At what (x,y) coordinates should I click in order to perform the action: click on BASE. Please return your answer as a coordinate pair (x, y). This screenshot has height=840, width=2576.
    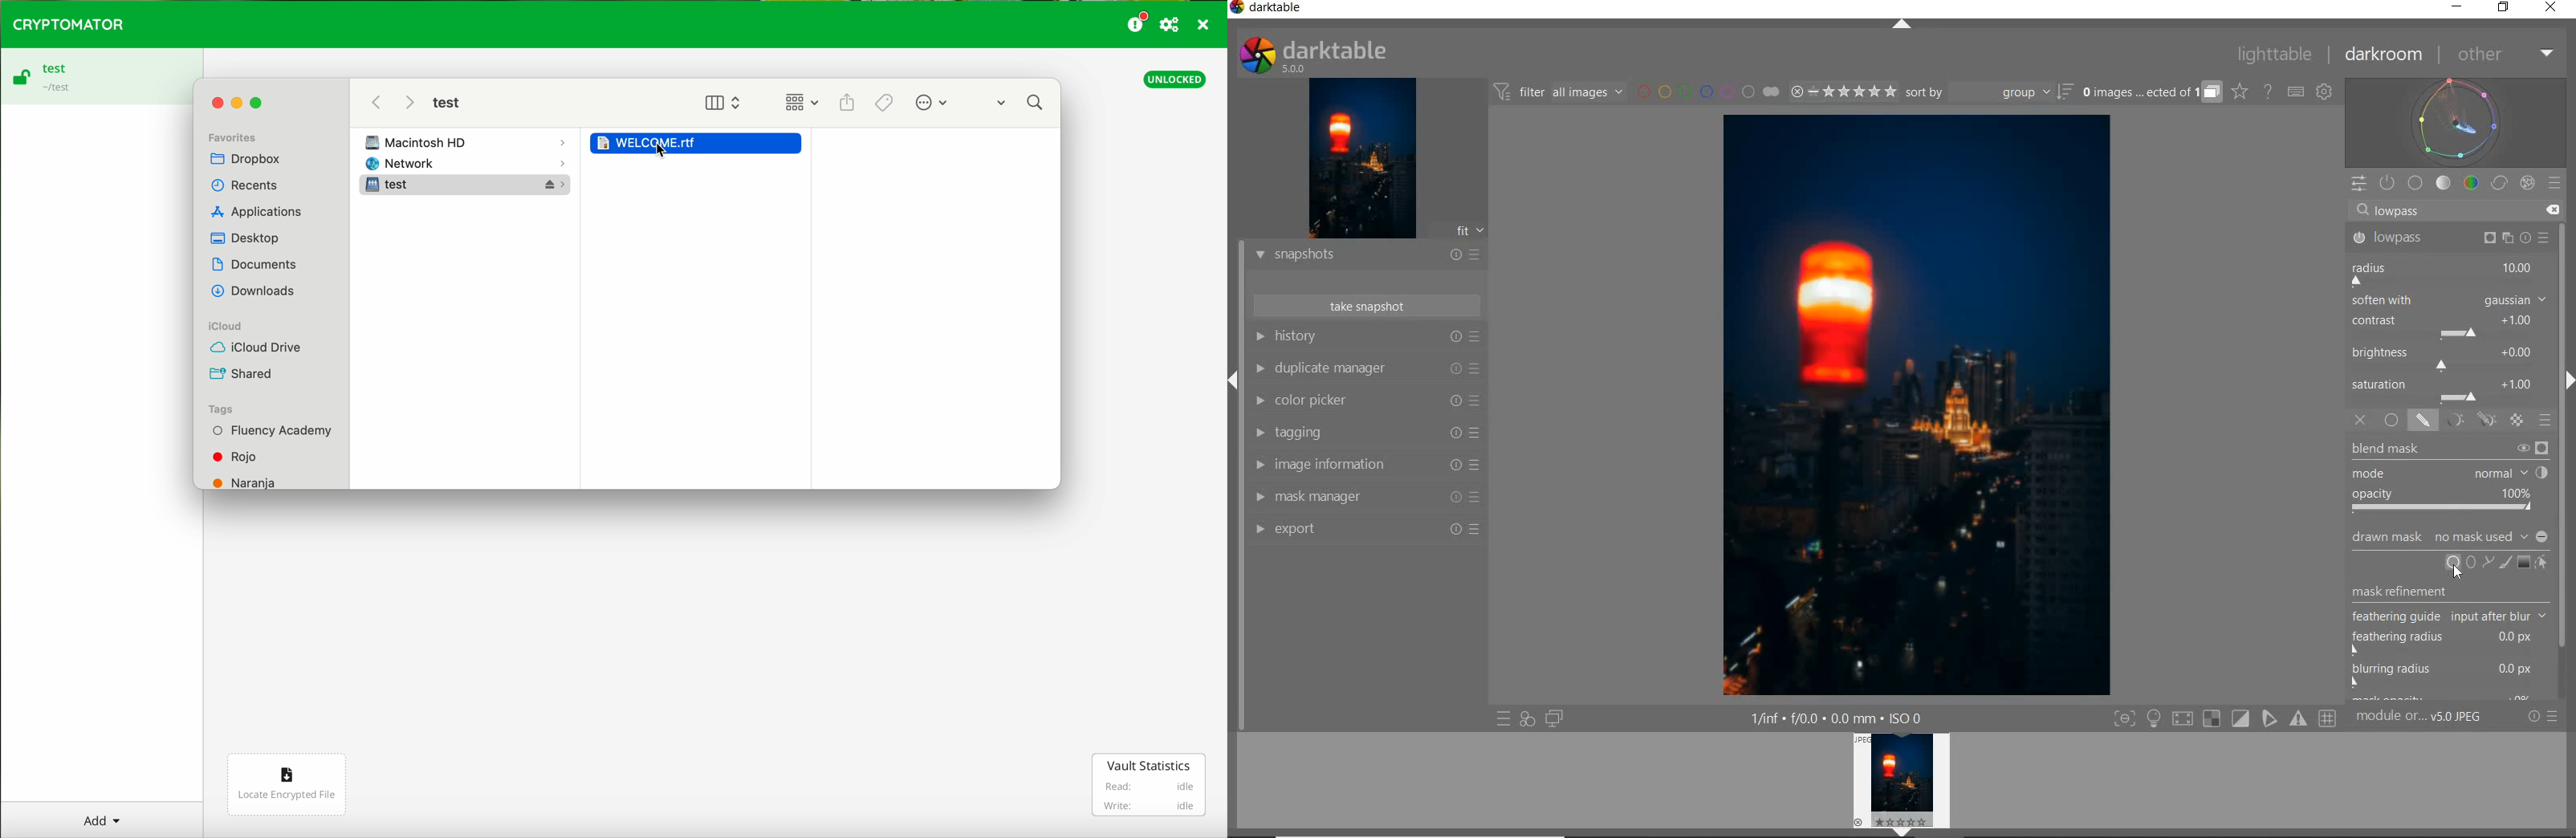
    Looking at the image, I should click on (2417, 183).